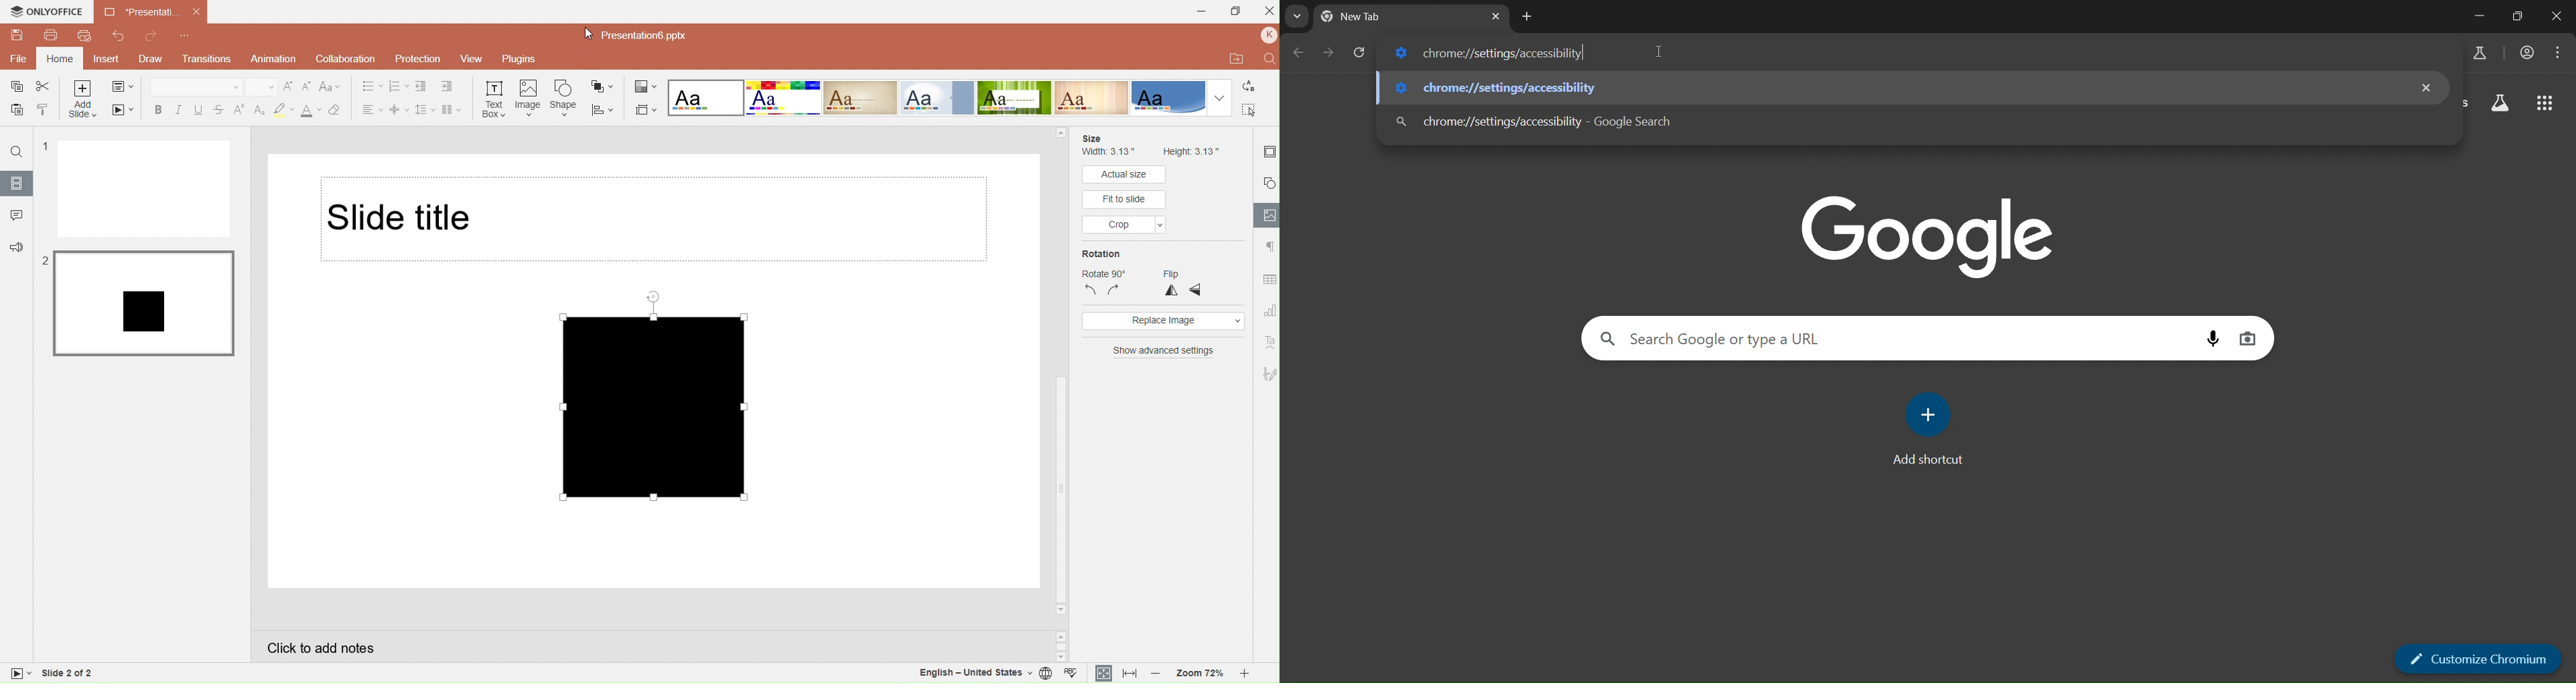  What do you see at coordinates (1235, 13) in the screenshot?
I see `Maximize` at bounding box center [1235, 13].